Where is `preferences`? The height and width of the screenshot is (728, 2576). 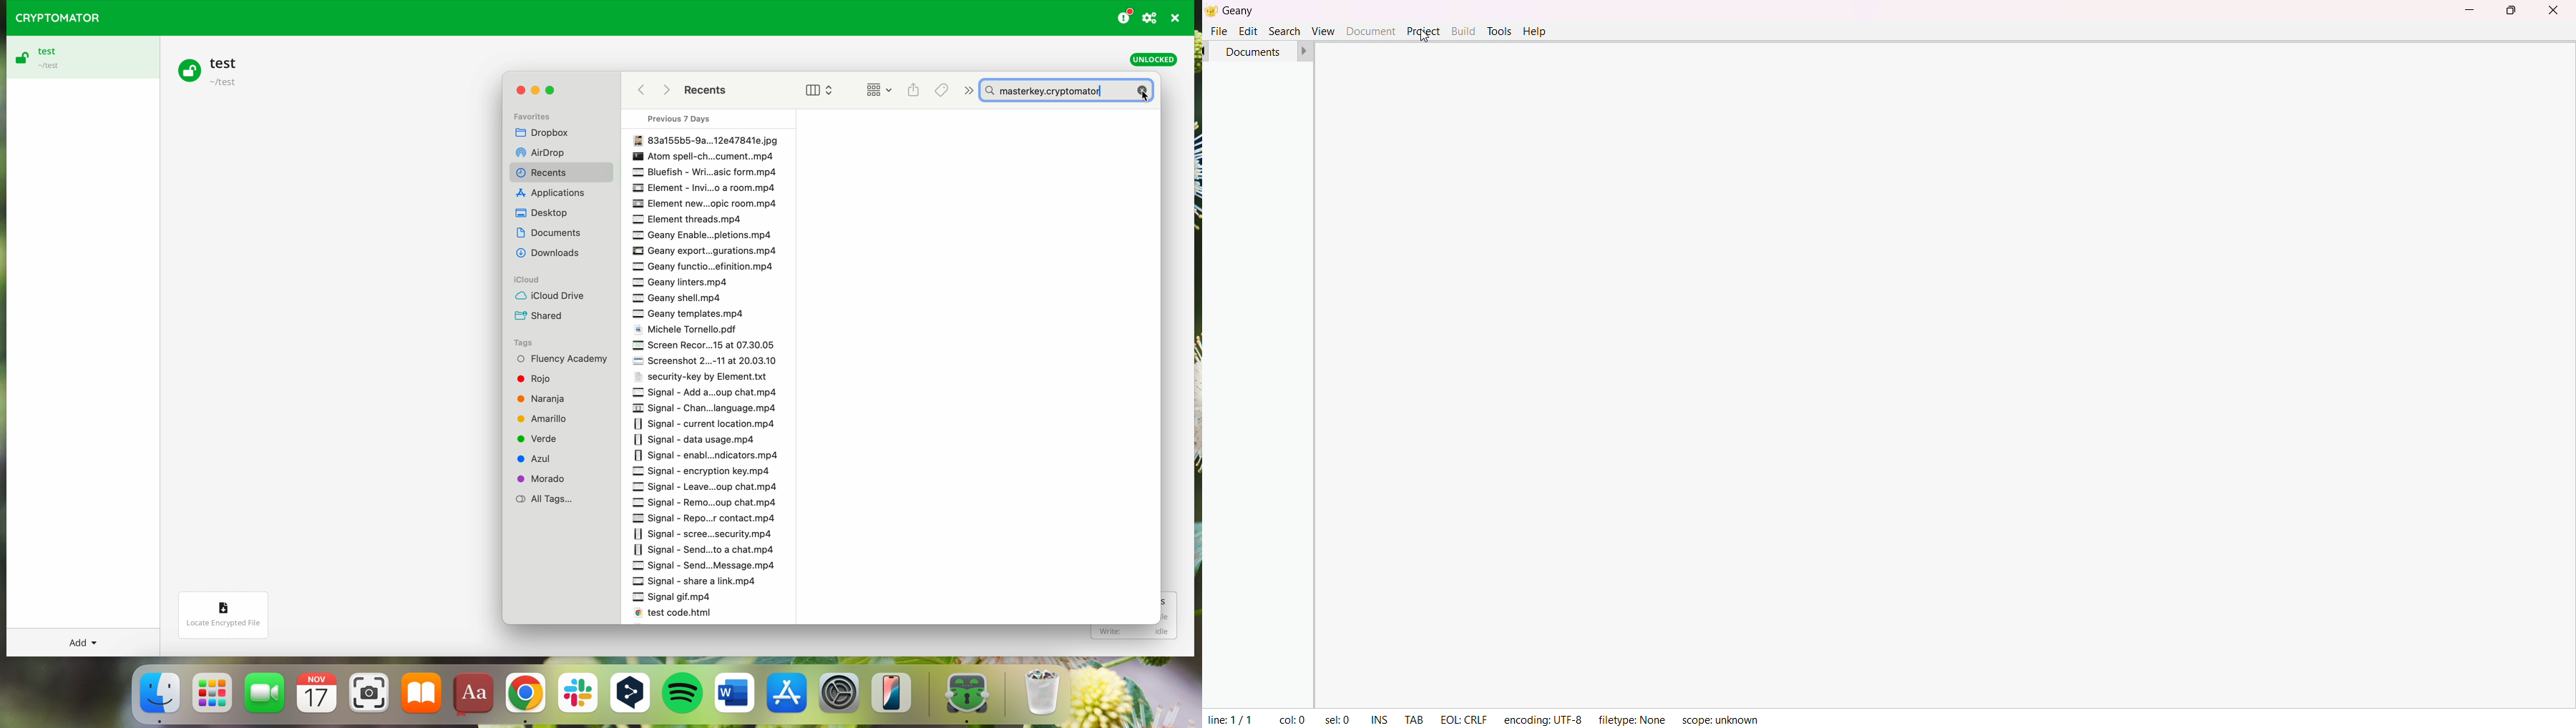
preferences is located at coordinates (1151, 18).